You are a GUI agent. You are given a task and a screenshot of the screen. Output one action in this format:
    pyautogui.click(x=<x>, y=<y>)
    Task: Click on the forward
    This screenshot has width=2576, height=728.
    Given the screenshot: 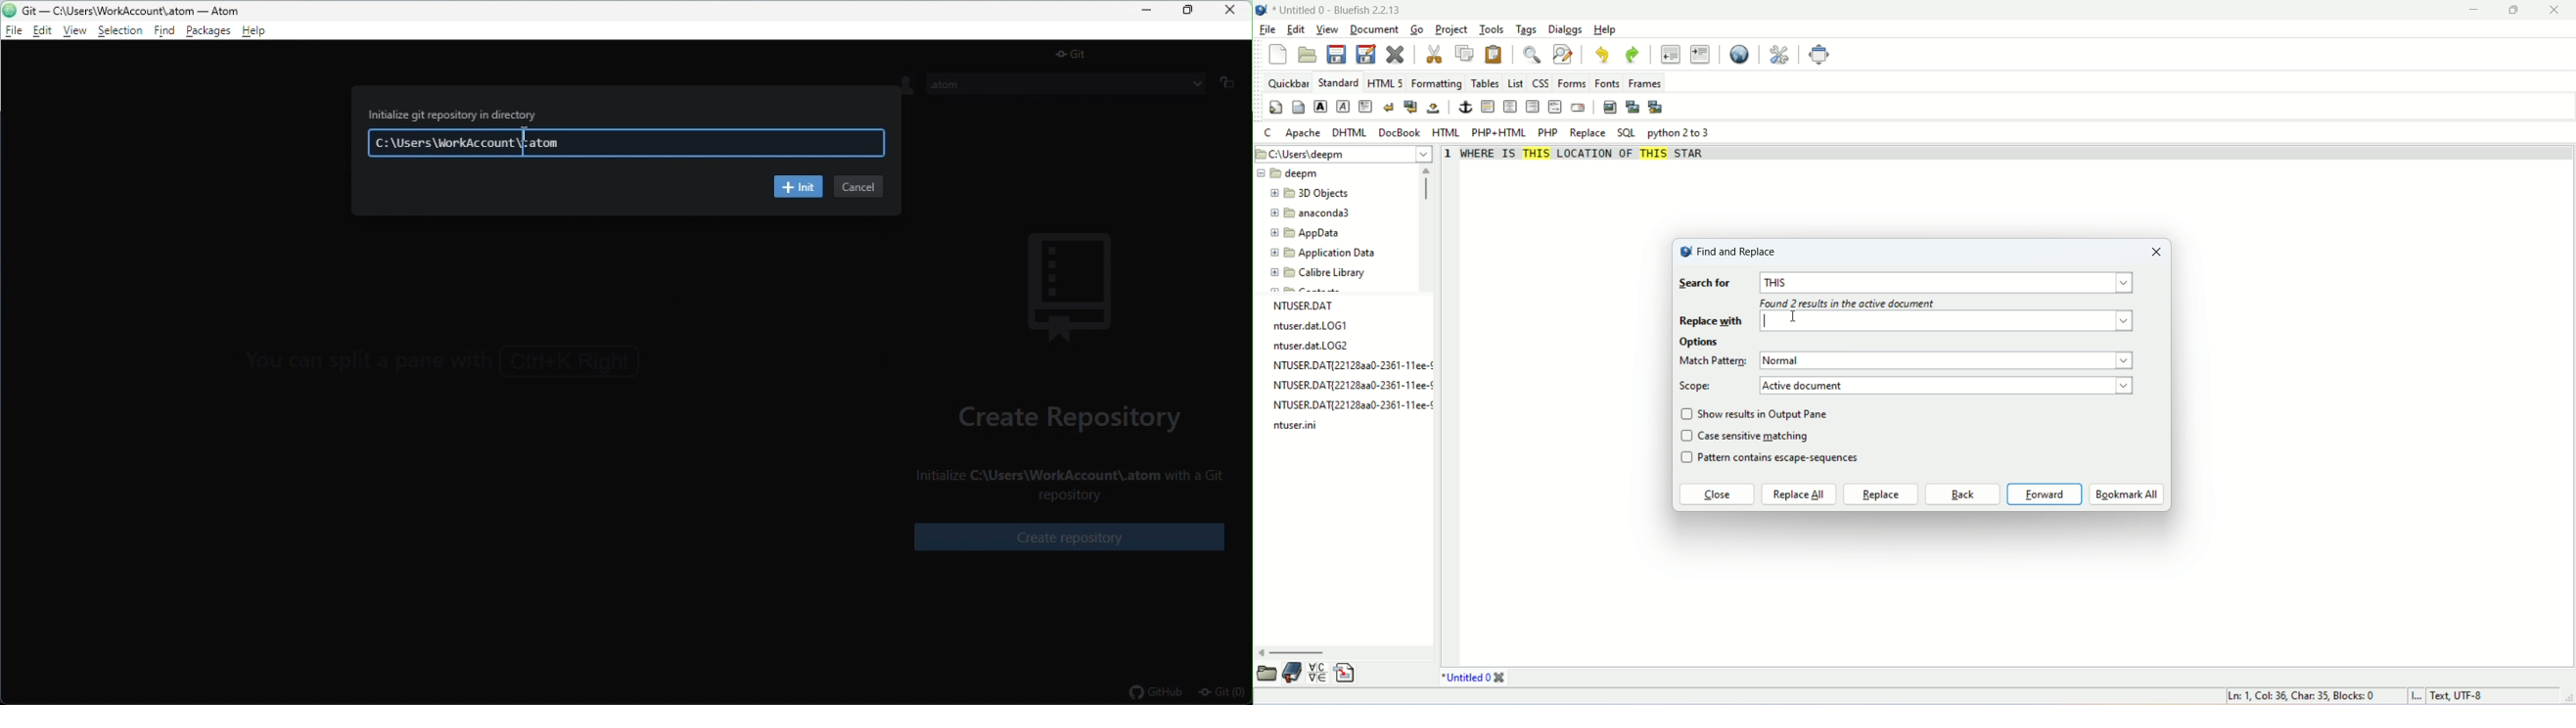 What is the action you would take?
    pyautogui.click(x=2045, y=494)
    